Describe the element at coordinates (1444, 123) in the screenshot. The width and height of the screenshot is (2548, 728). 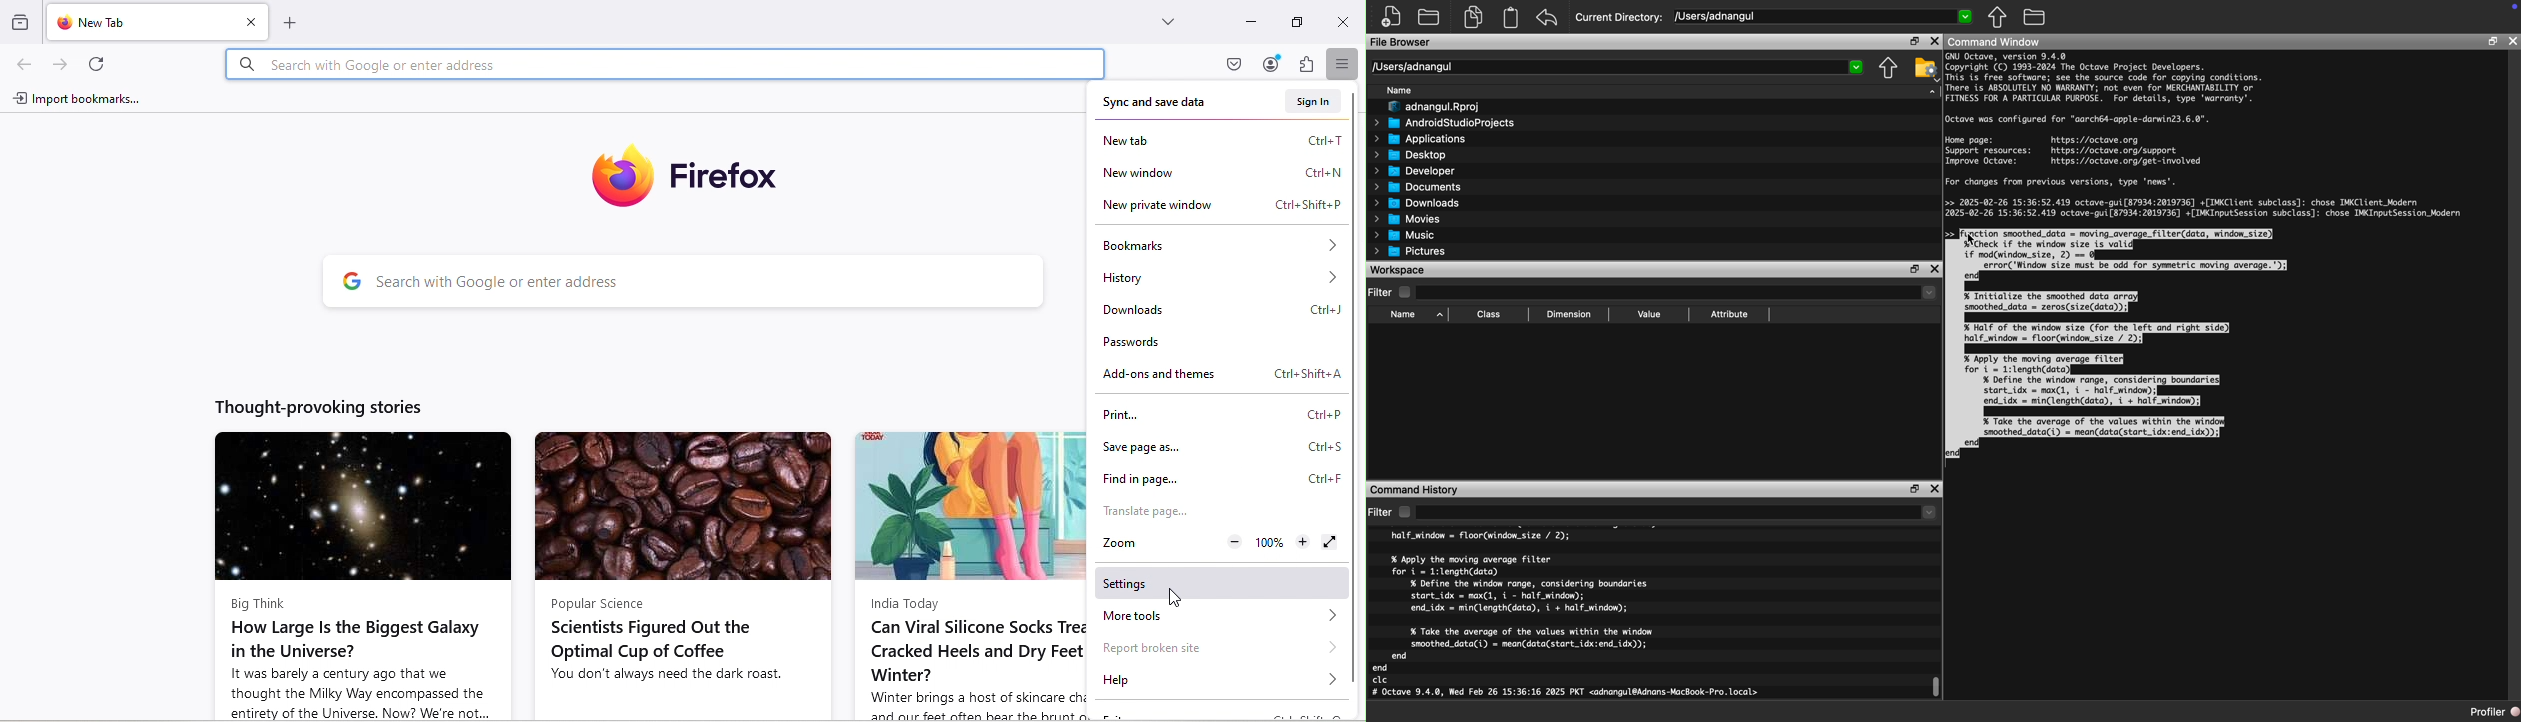
I see `AndroidStudioProjects` at that location.